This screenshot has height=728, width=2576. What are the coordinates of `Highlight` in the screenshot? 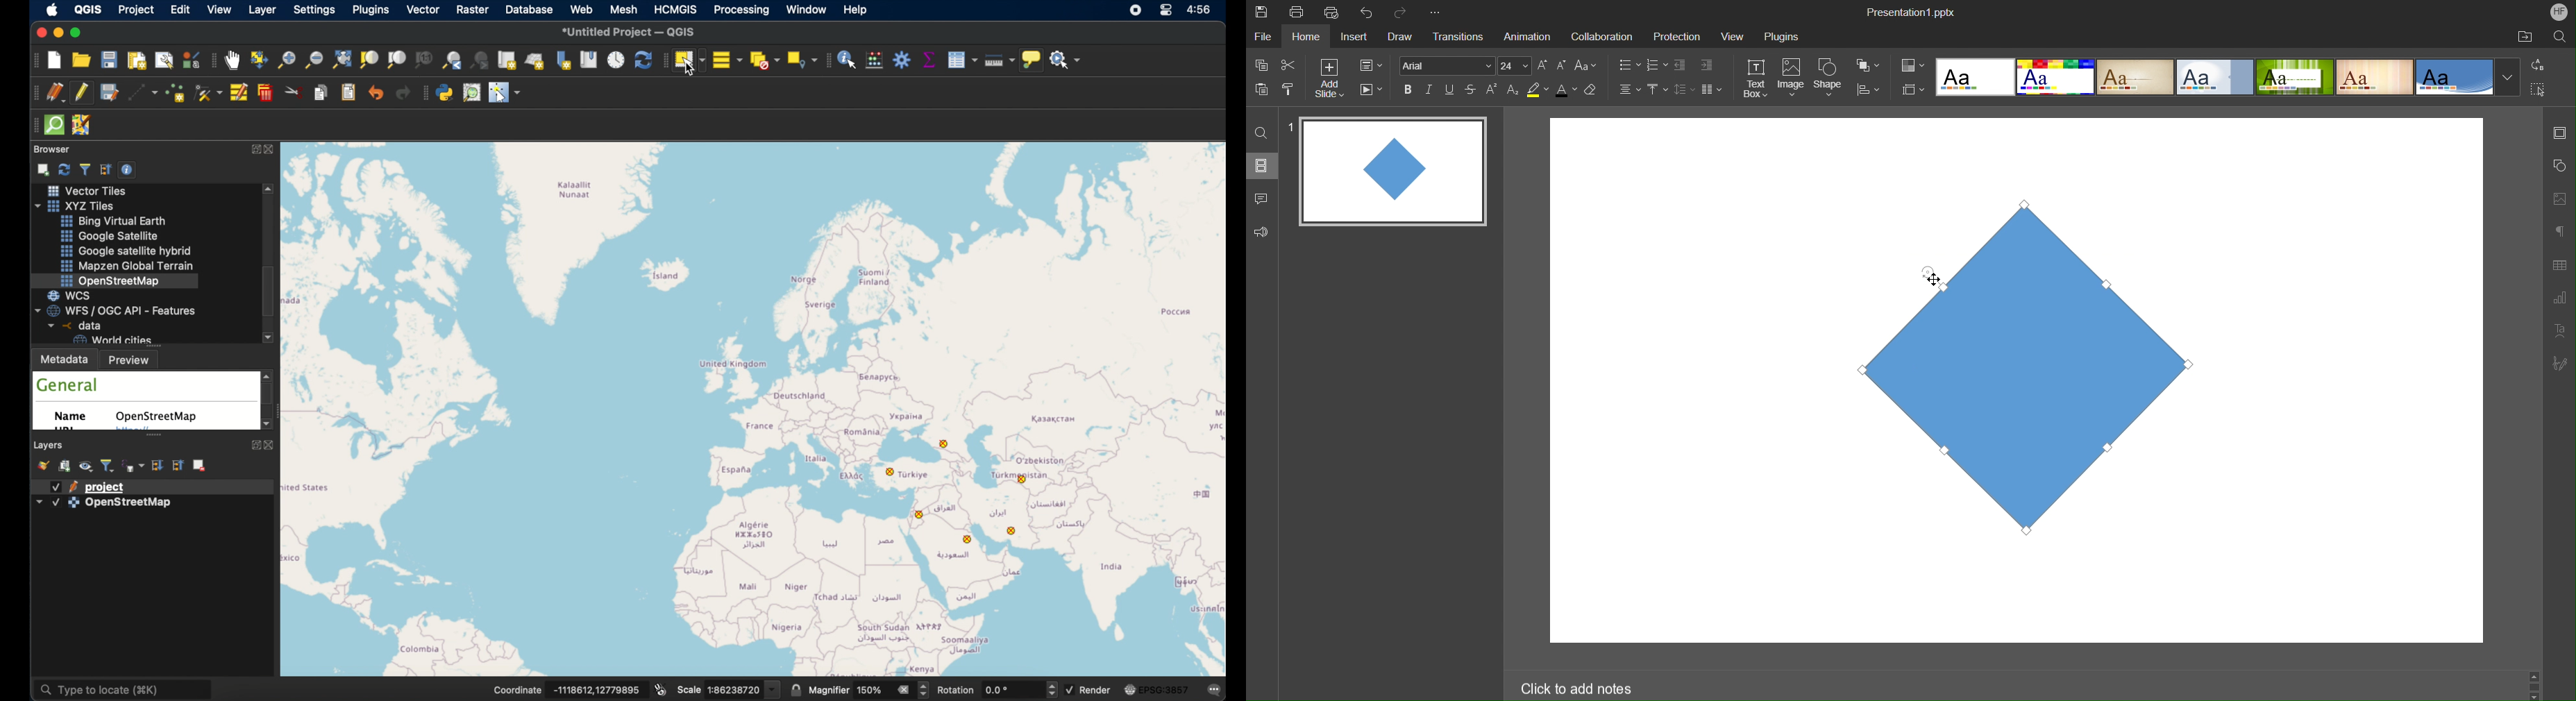 It's located at (1538, 90).